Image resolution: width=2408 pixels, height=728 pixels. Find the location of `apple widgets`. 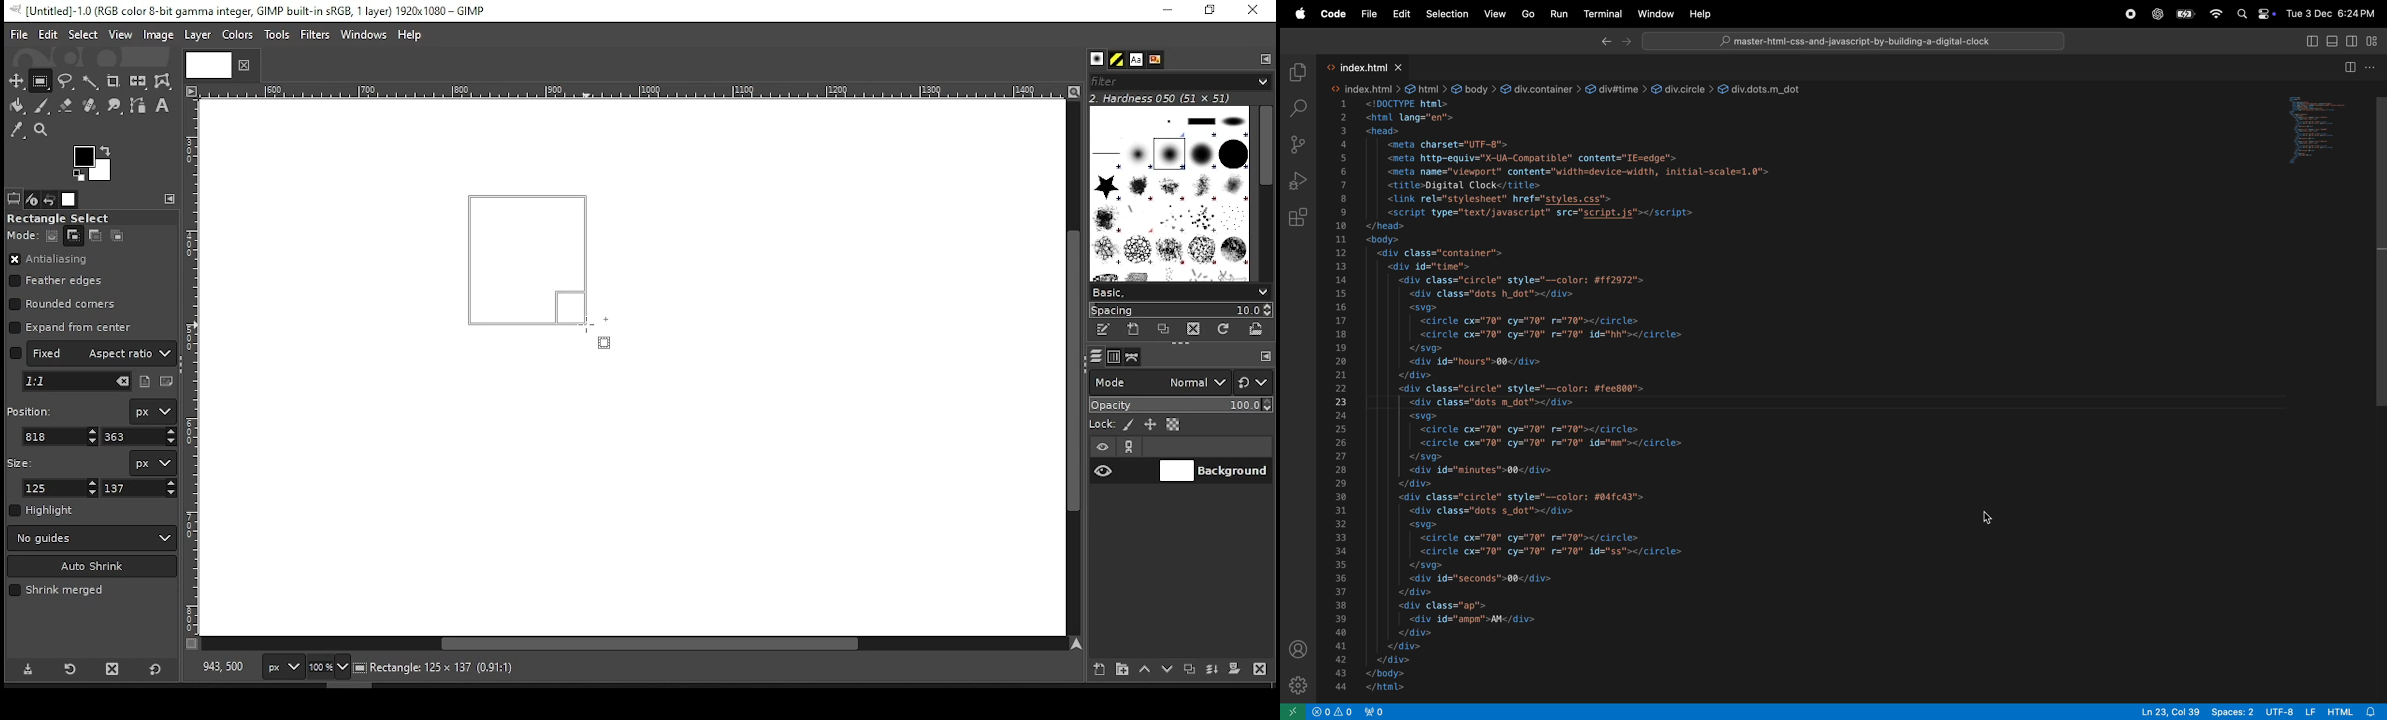

apple widgets is located at coordinates (2253, 13).